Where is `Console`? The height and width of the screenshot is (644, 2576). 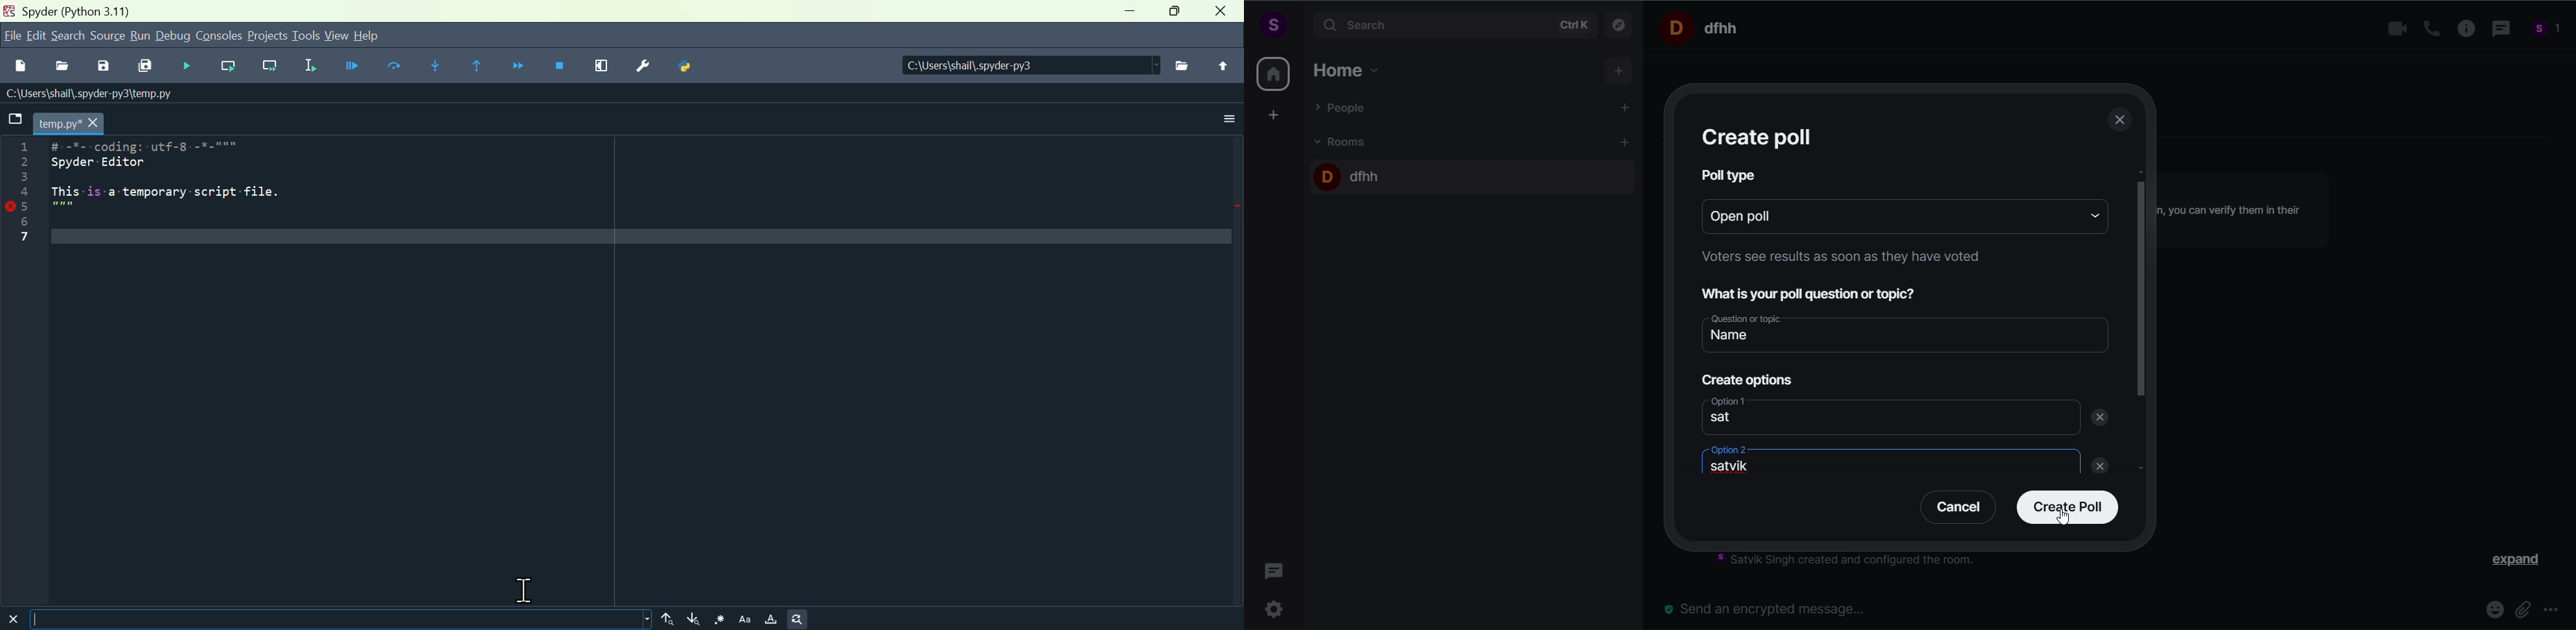
Console is located at coordinates (222, 37).